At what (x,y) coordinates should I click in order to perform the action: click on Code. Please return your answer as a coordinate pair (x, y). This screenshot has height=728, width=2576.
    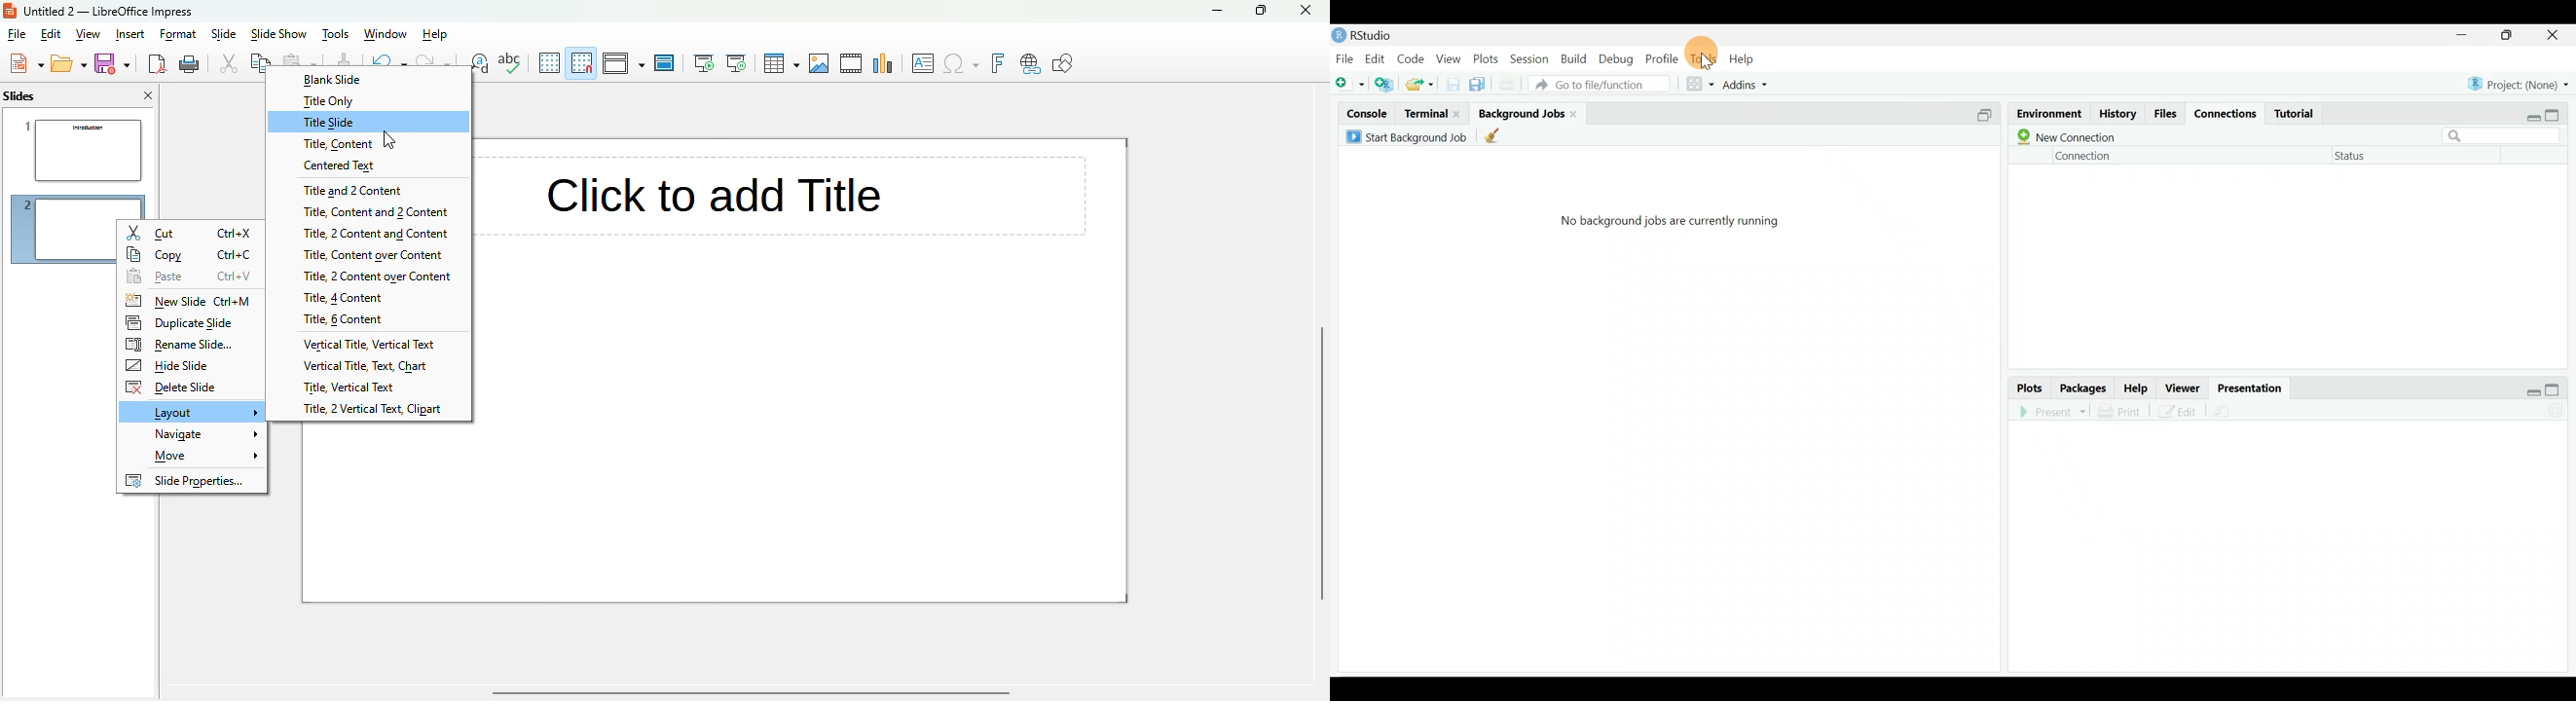
    Looking at the image, I should click on (1412, 60).